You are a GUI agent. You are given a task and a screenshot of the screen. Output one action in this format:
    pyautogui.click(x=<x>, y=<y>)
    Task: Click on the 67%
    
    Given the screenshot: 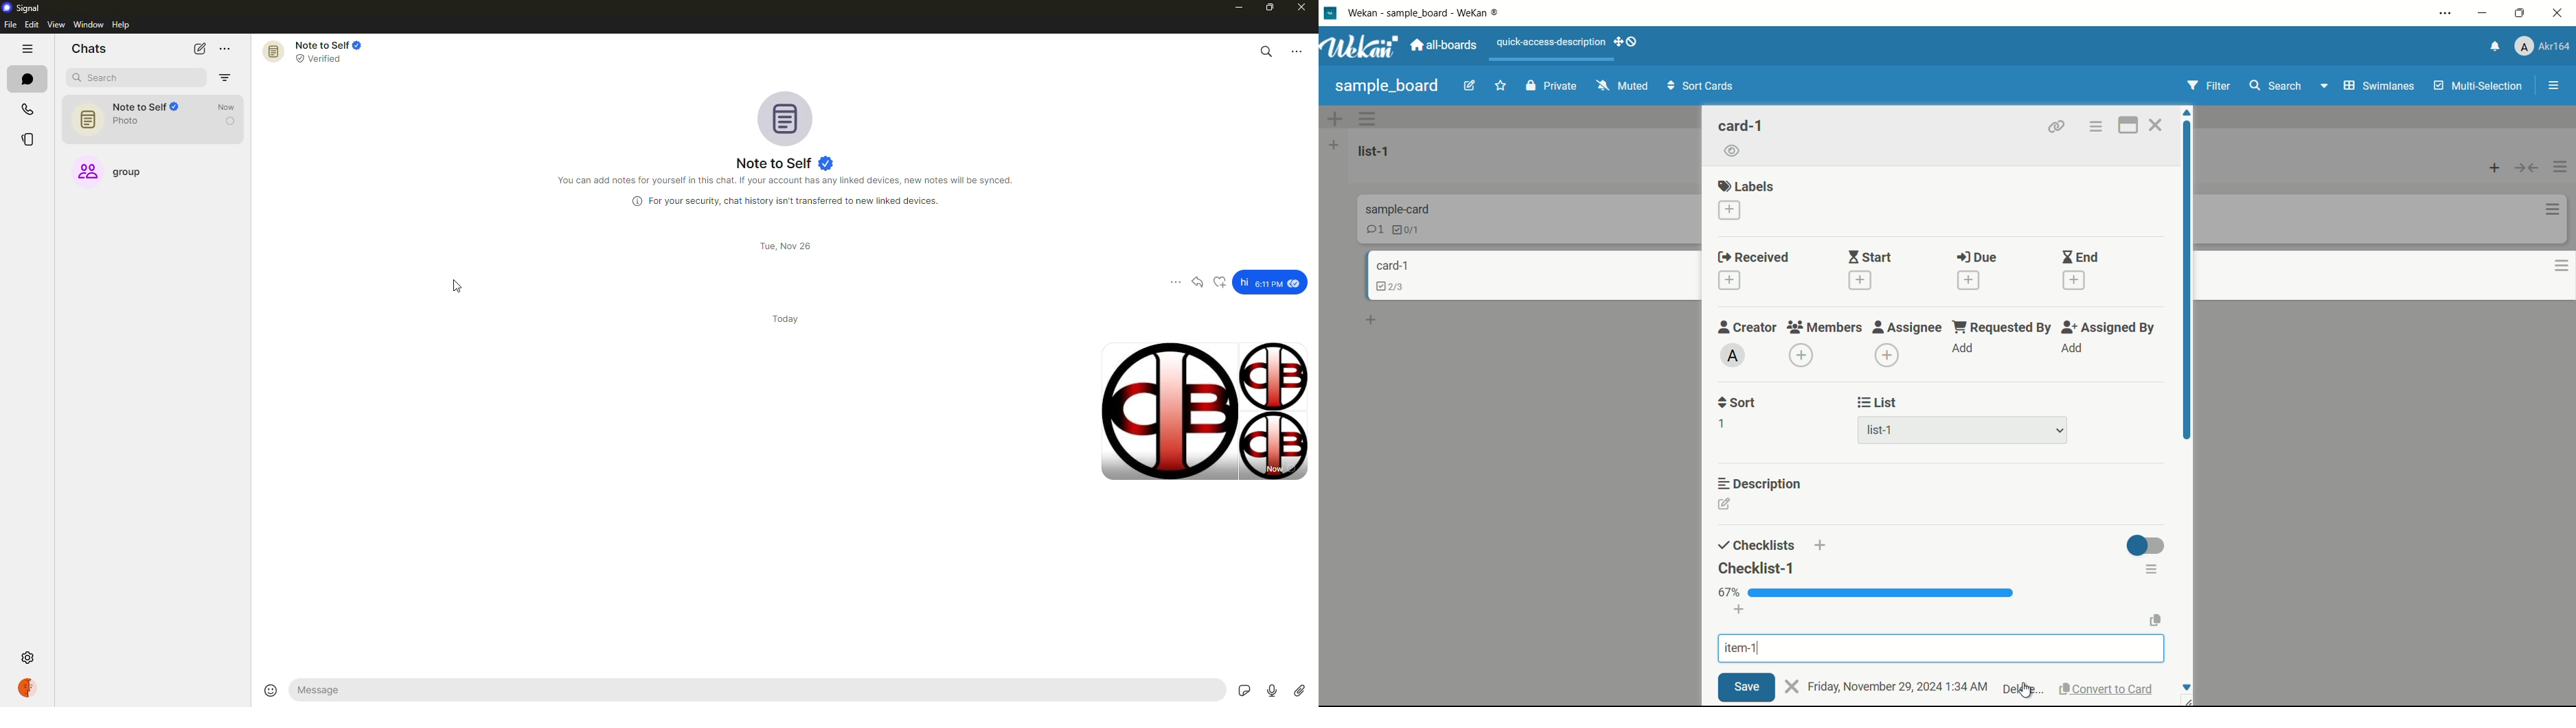 What is the action you would take?
    pyautogui.click(x=1729, y=593)
    